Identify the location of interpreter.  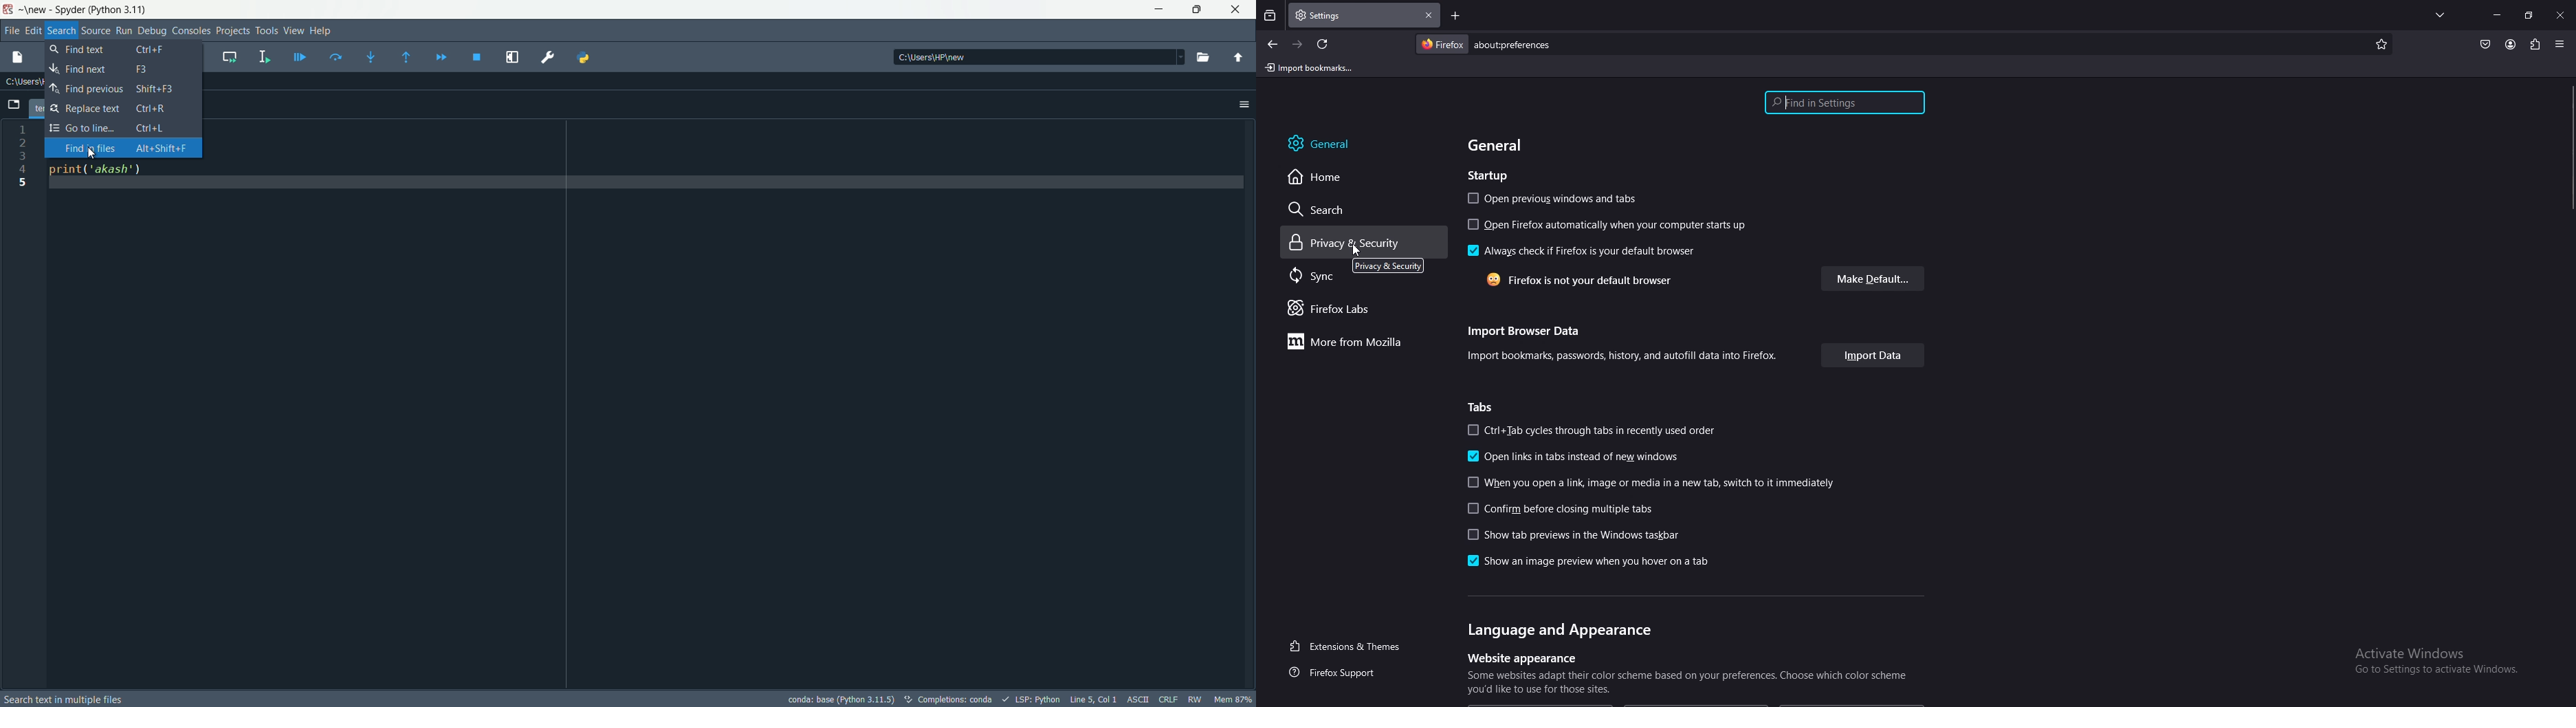
(839, 699).